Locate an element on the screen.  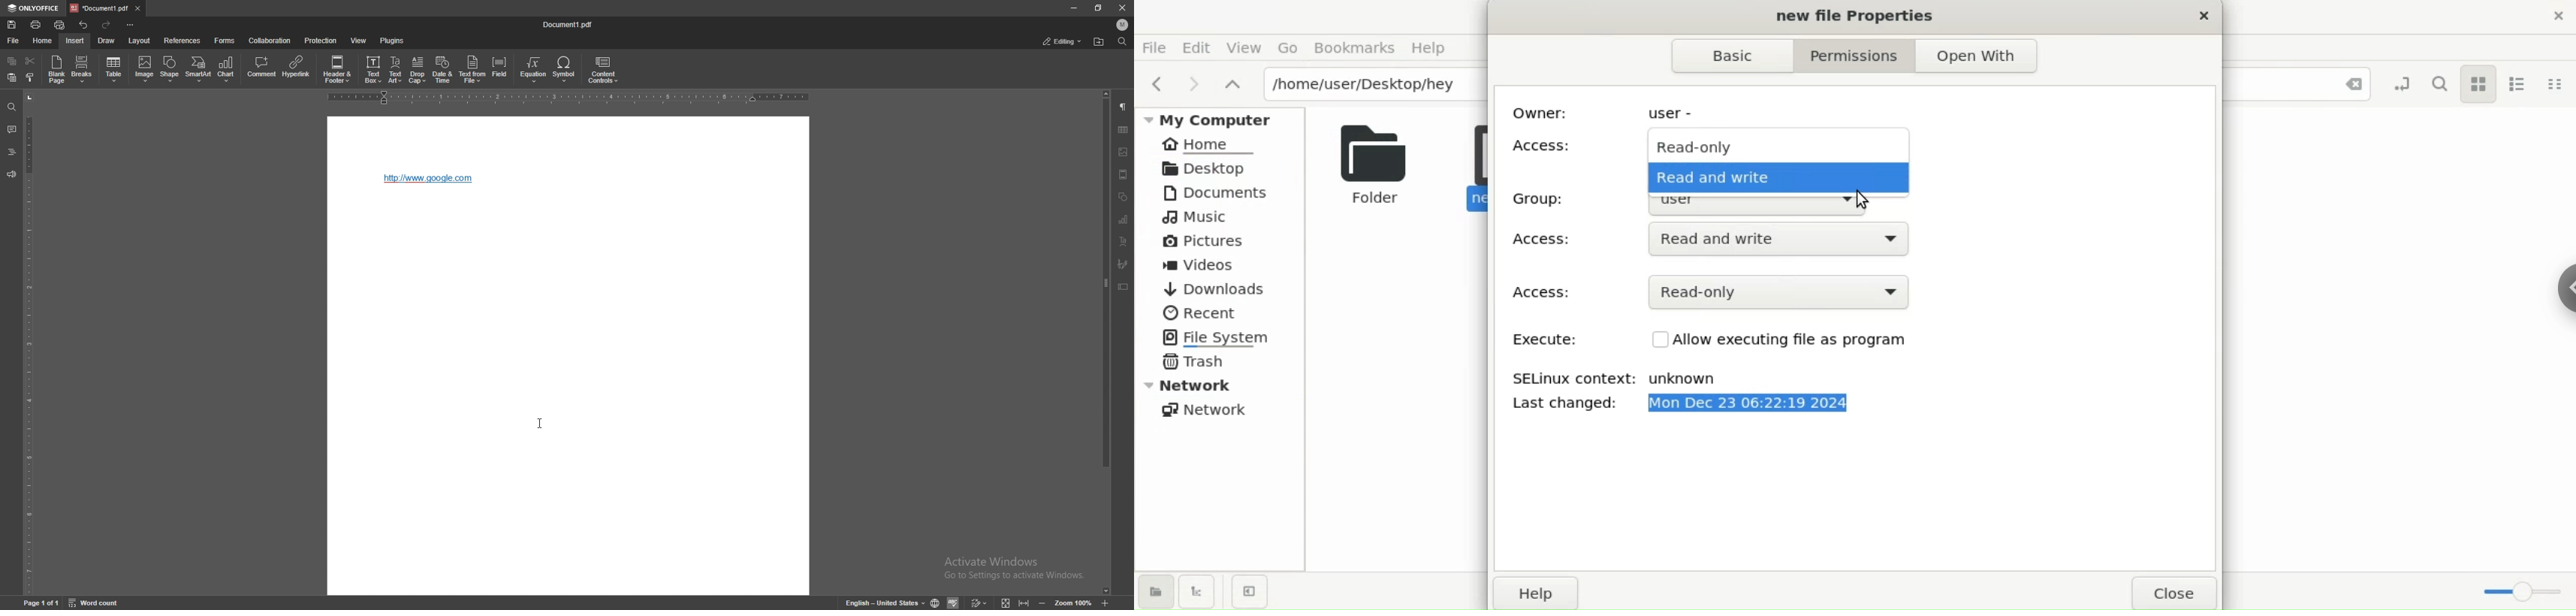
View is located at coordinates (1246, 50).